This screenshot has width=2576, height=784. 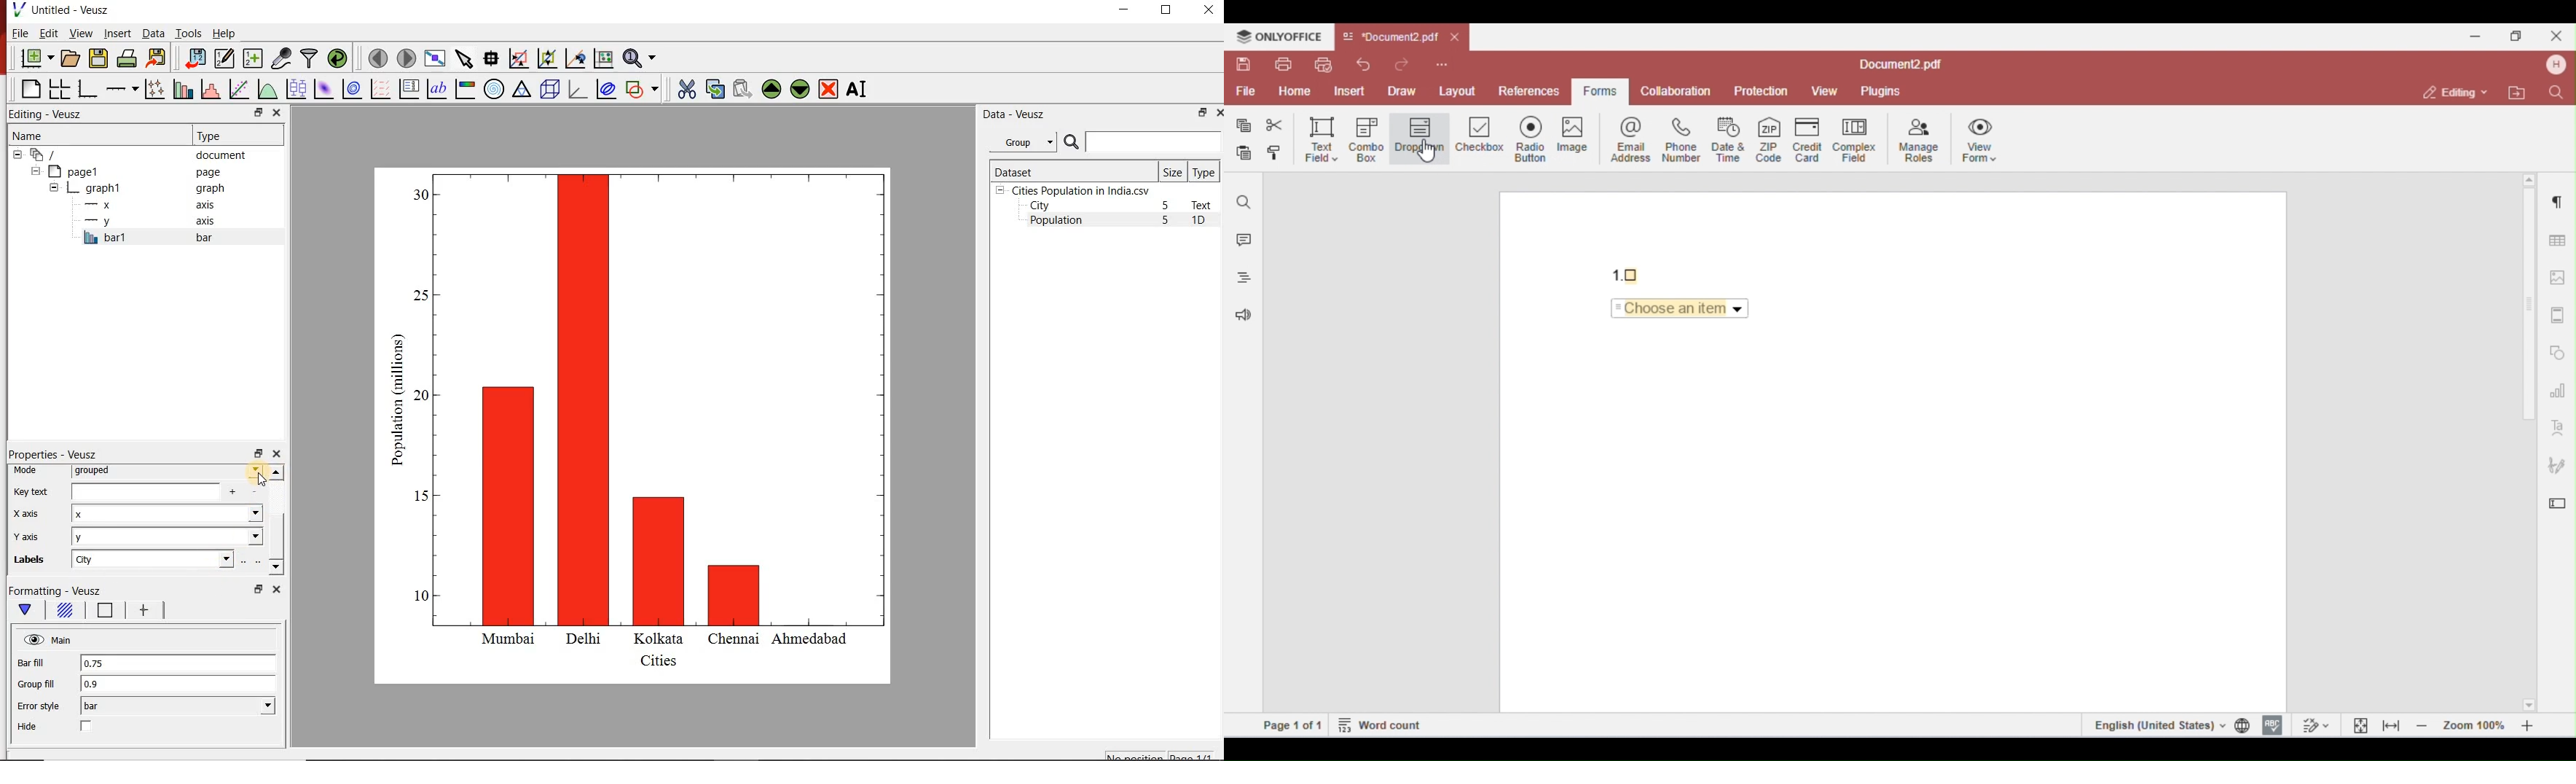 I want to click on Main, so click(x=49, y=640).